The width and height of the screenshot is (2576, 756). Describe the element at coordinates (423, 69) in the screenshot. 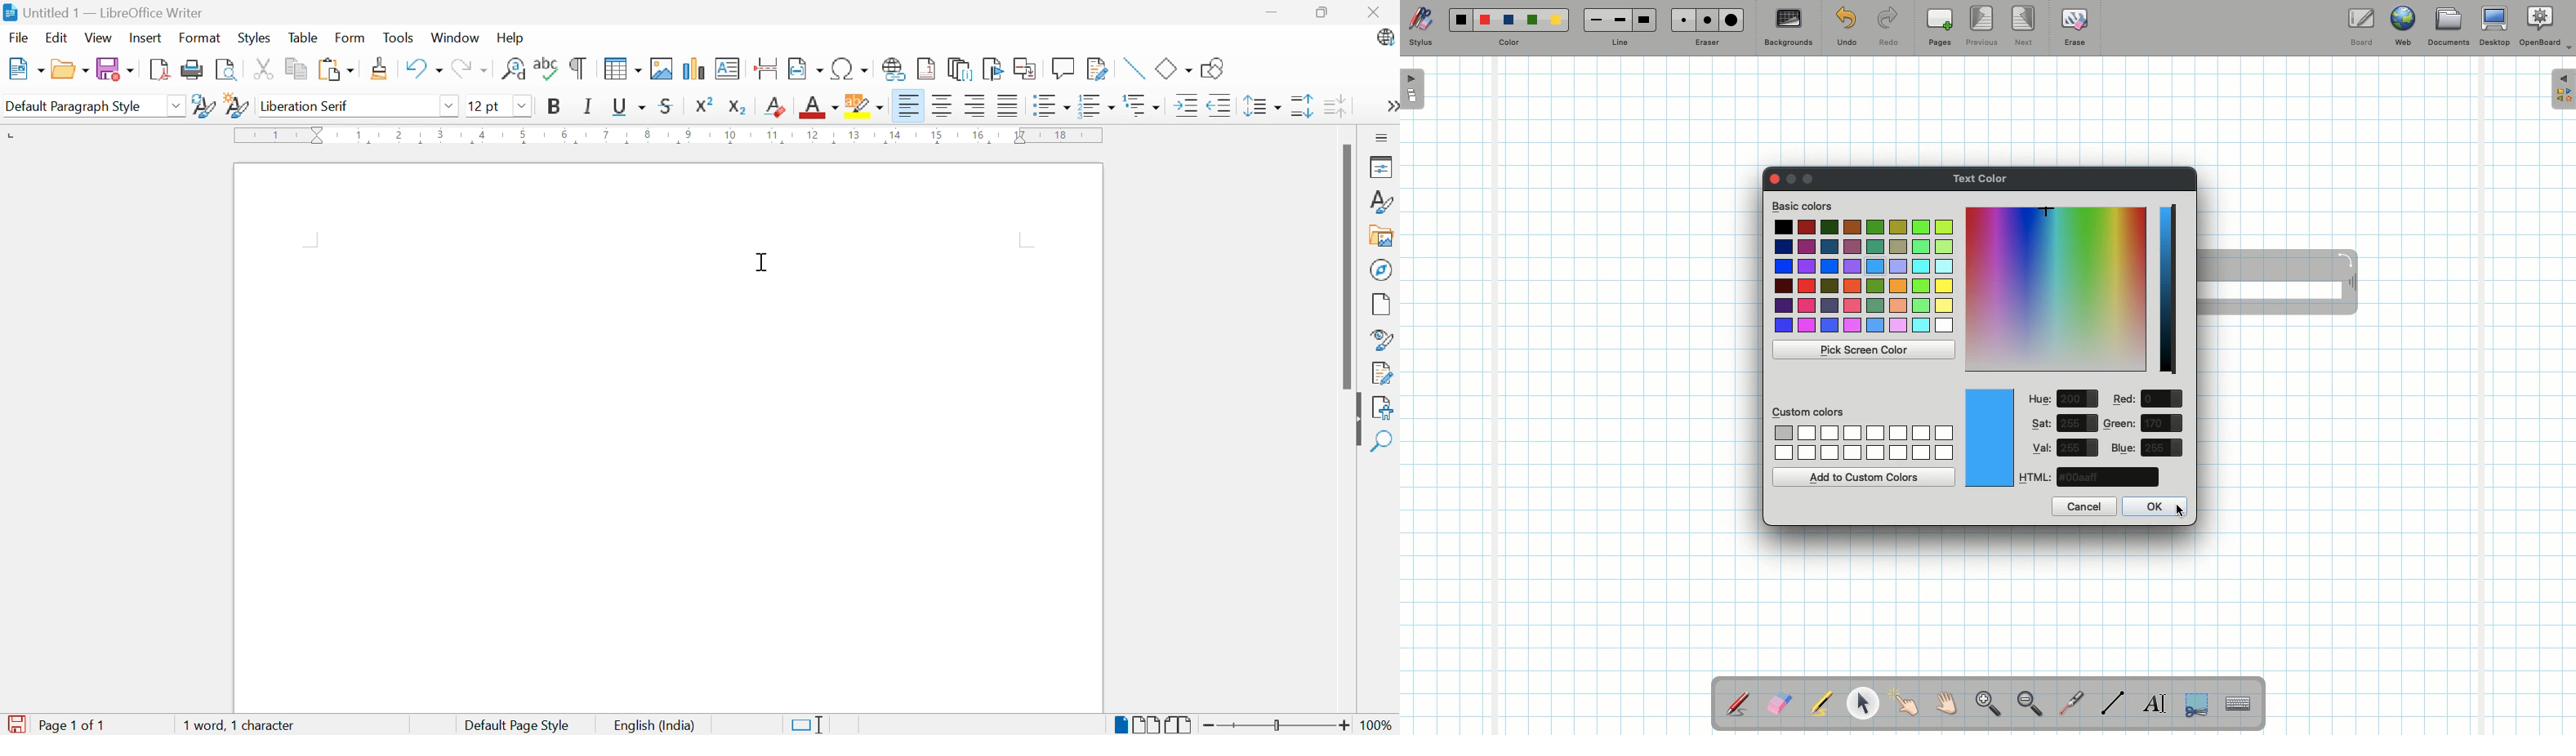

I see `Undo` at that location.